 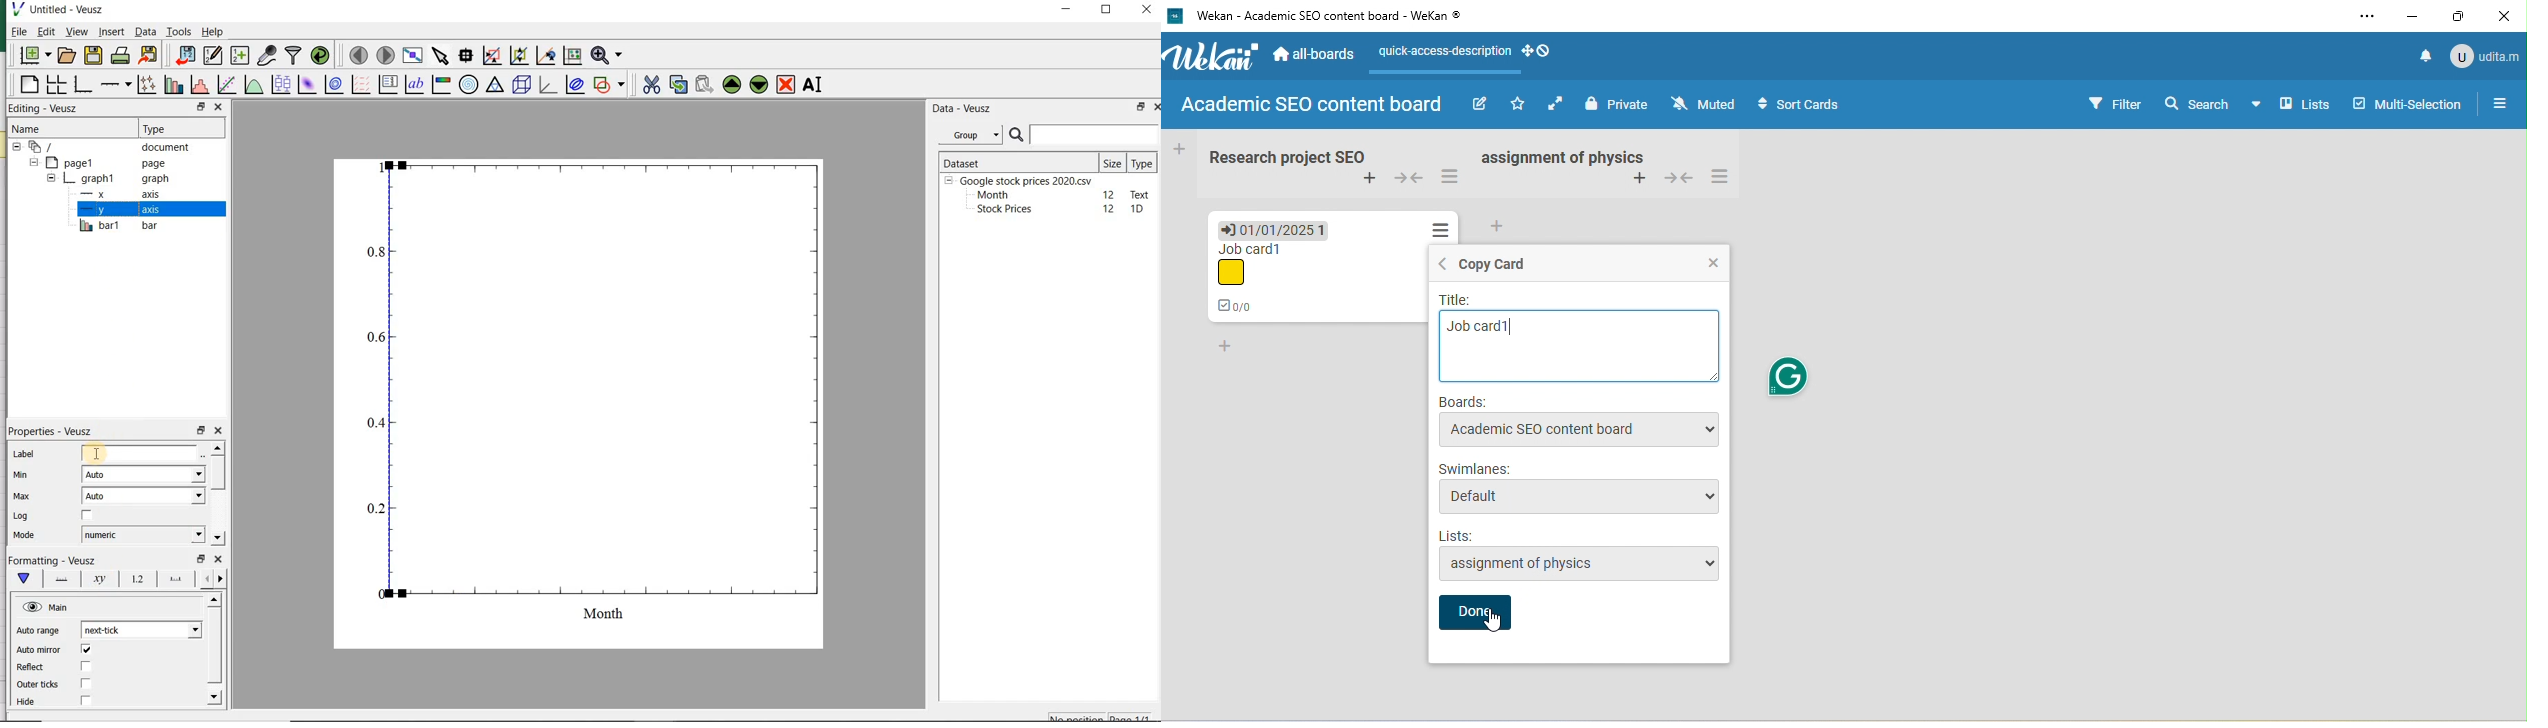 I want to click on show desktop drag handle, so click(x=1540, y=52).